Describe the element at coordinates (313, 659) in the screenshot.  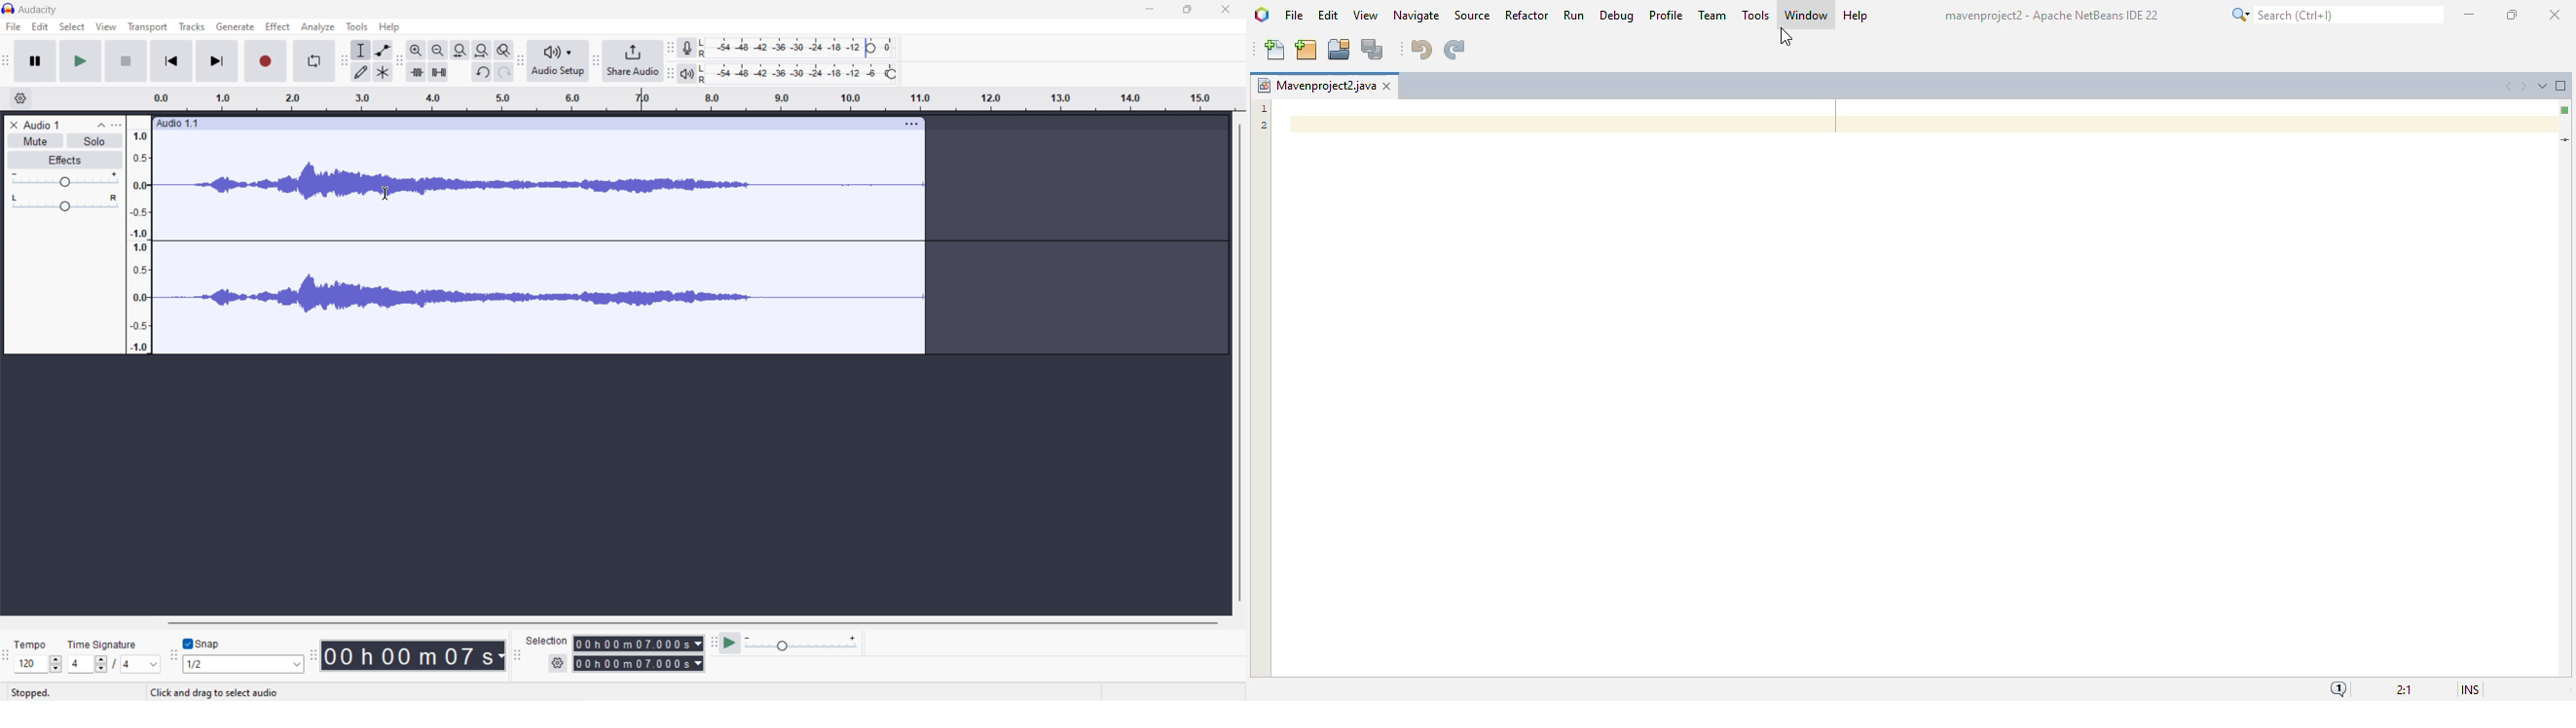
I see `time toolbar` at that location.